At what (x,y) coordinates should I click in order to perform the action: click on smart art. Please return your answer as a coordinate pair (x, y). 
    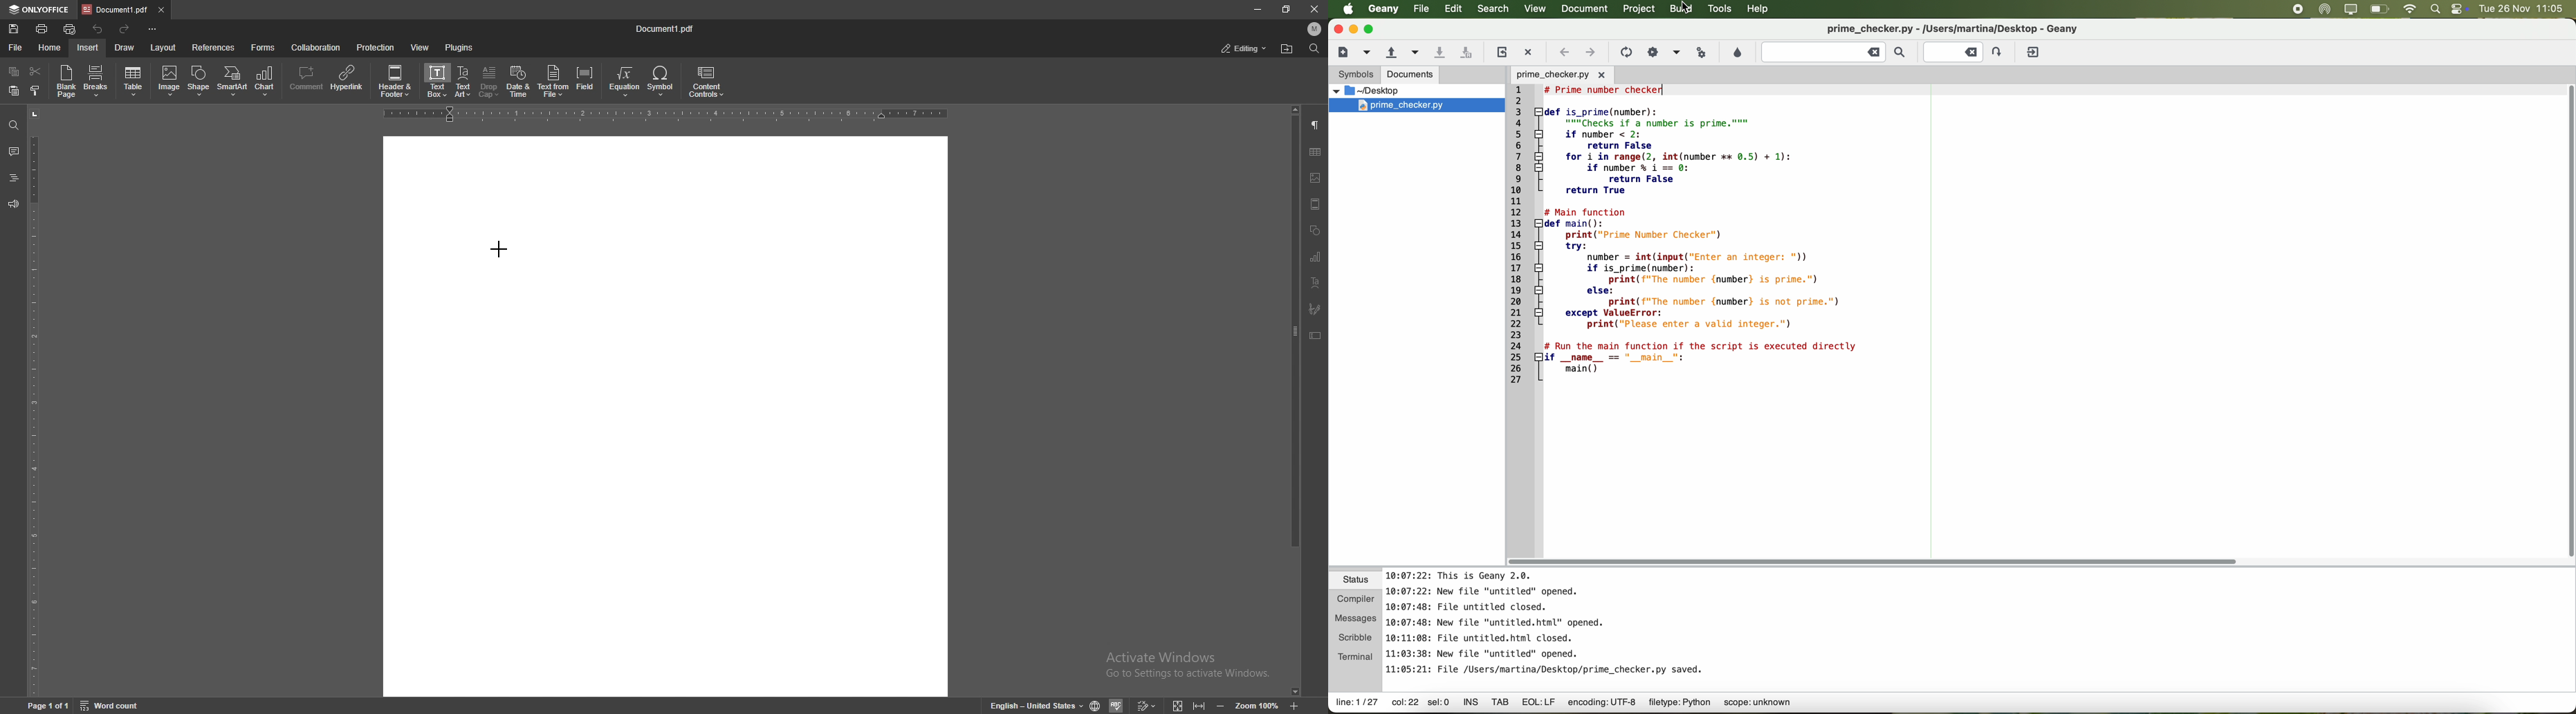
    Looking at the image, I should click on (232, 81).